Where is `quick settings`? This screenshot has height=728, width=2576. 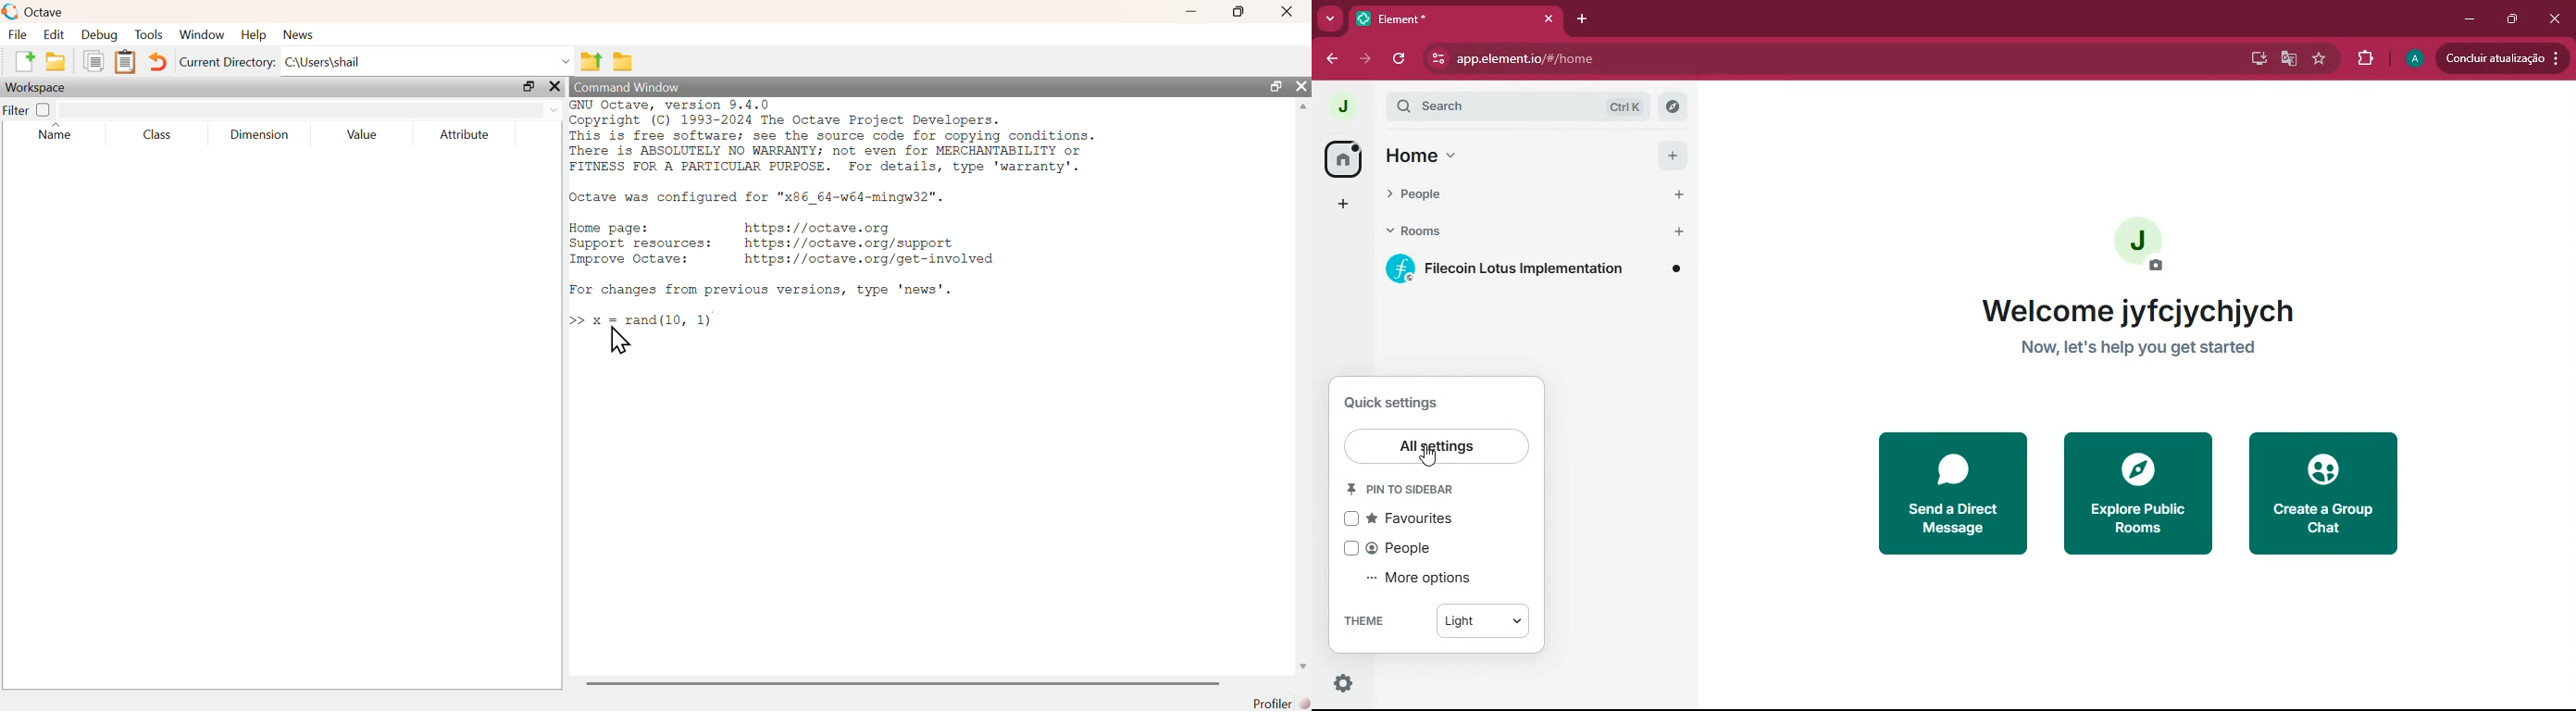
quick settings is located at coordinates (1341, 680).